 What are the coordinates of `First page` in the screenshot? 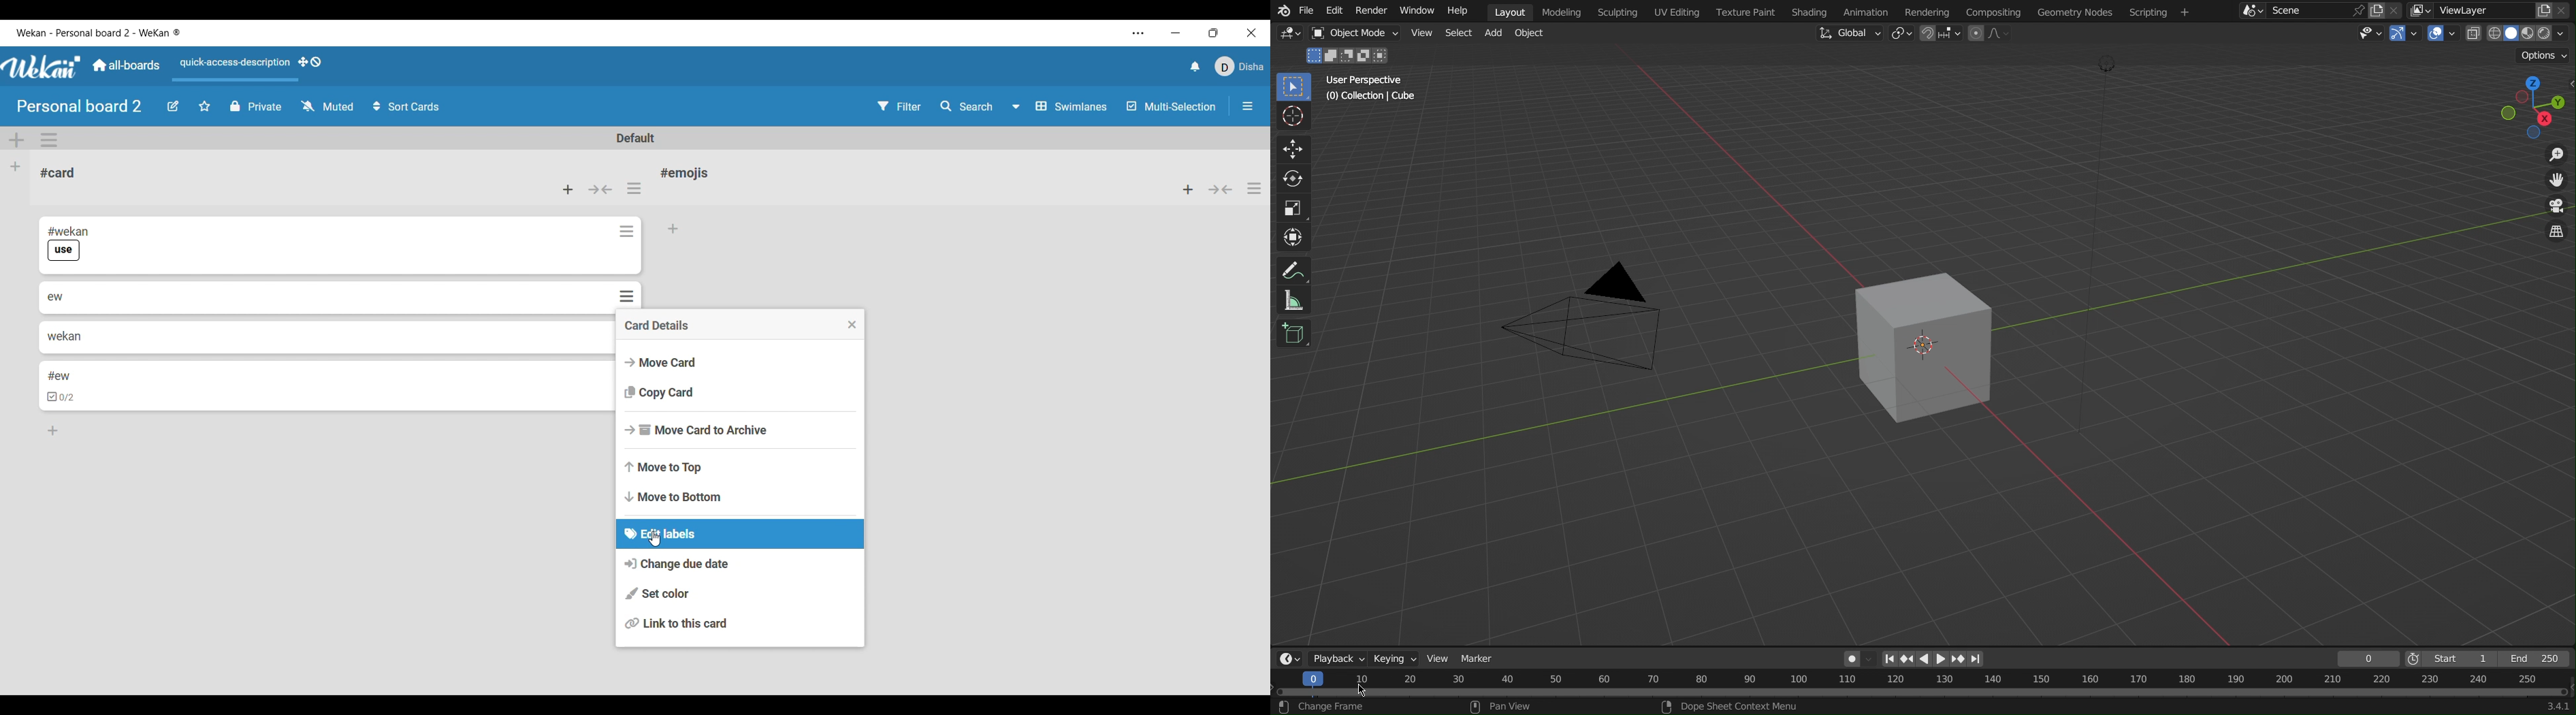 It's located at (1886, 658).